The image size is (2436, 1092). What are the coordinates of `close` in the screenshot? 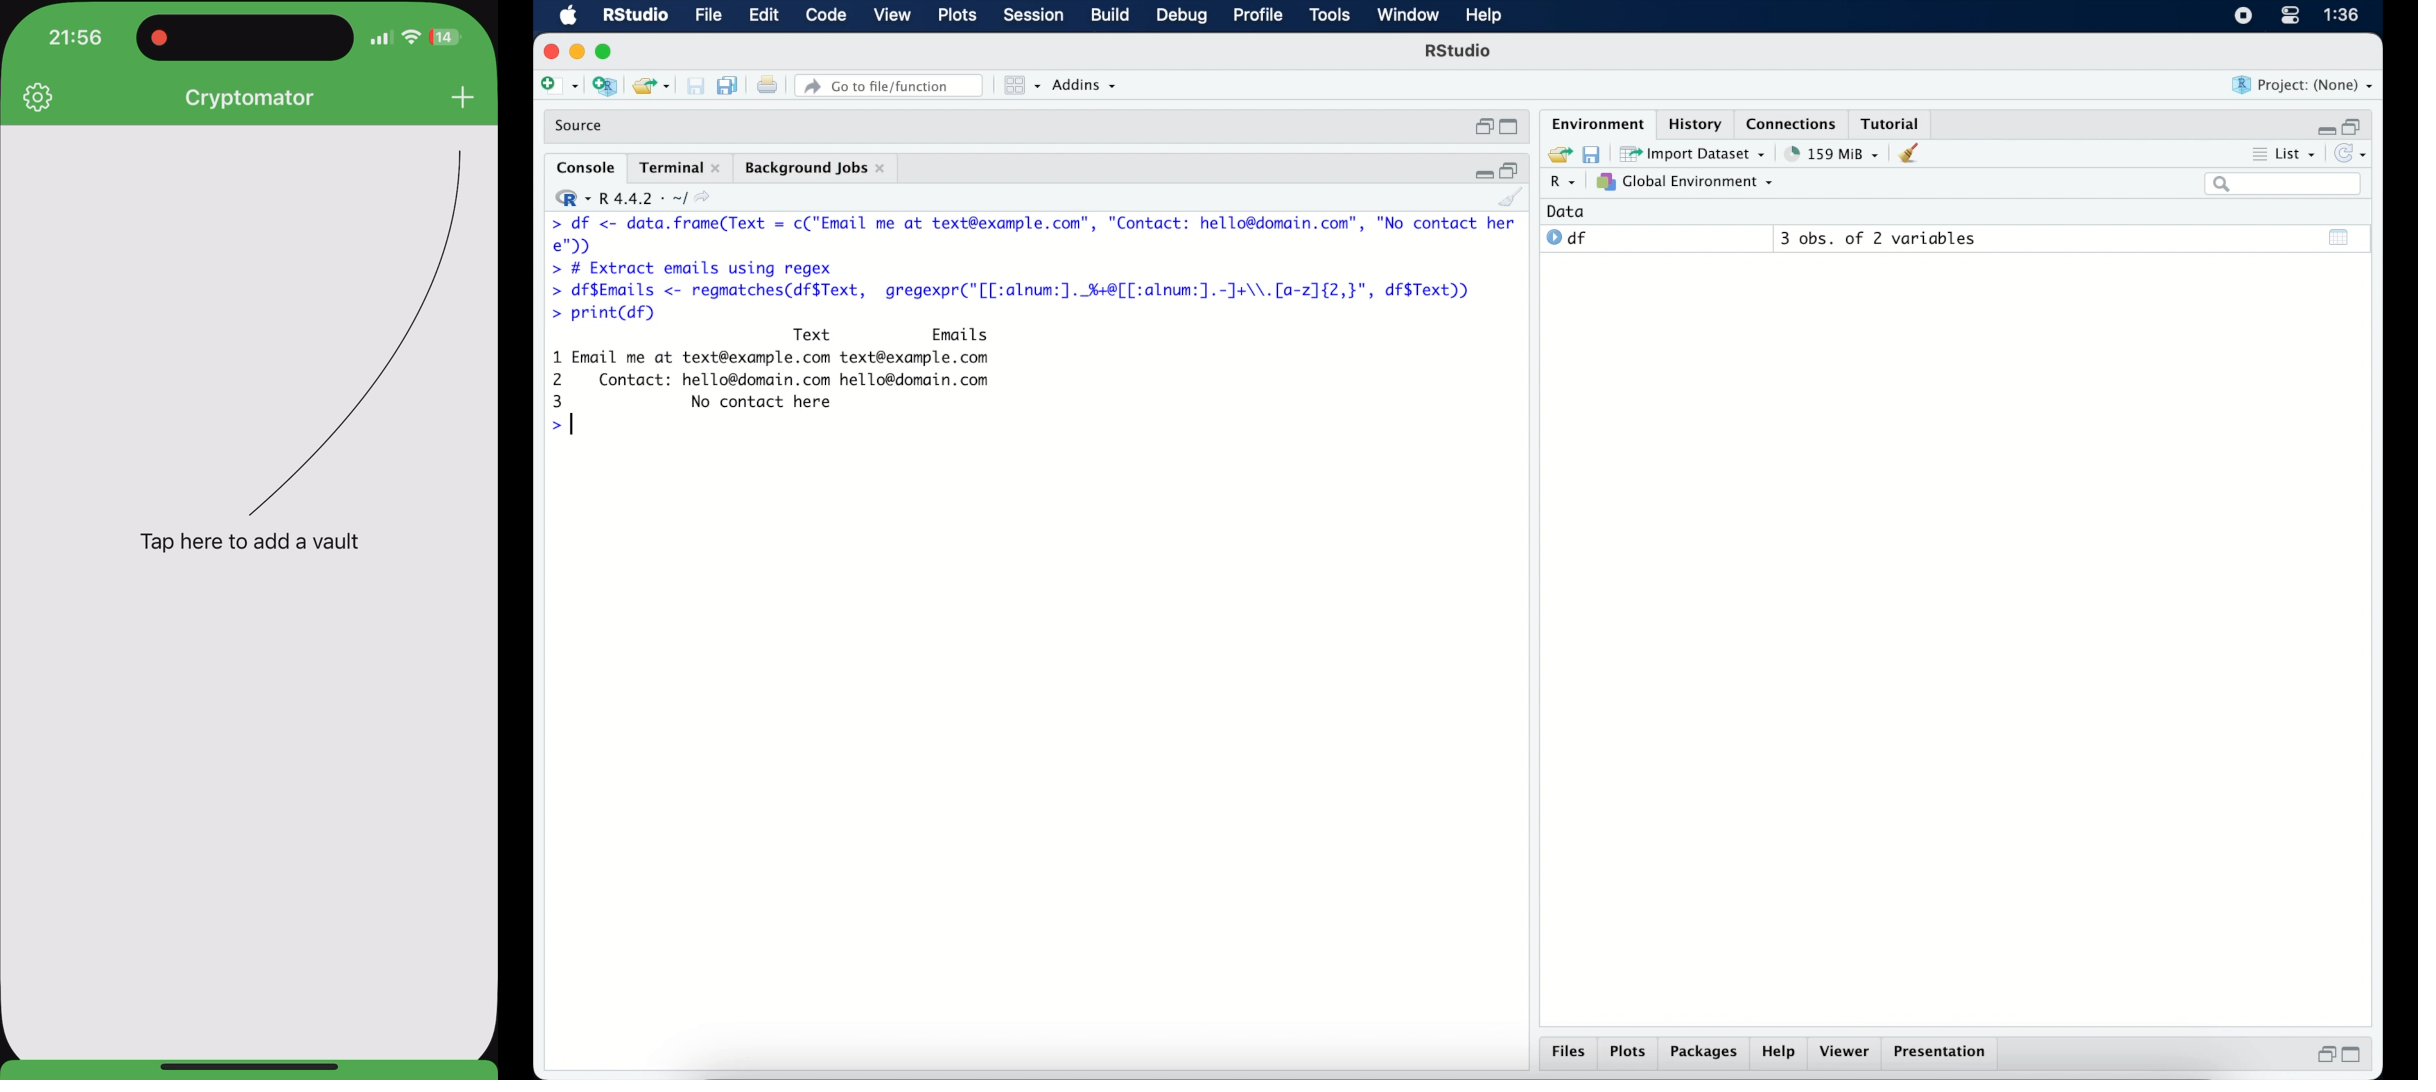 It's located at (547, 49).